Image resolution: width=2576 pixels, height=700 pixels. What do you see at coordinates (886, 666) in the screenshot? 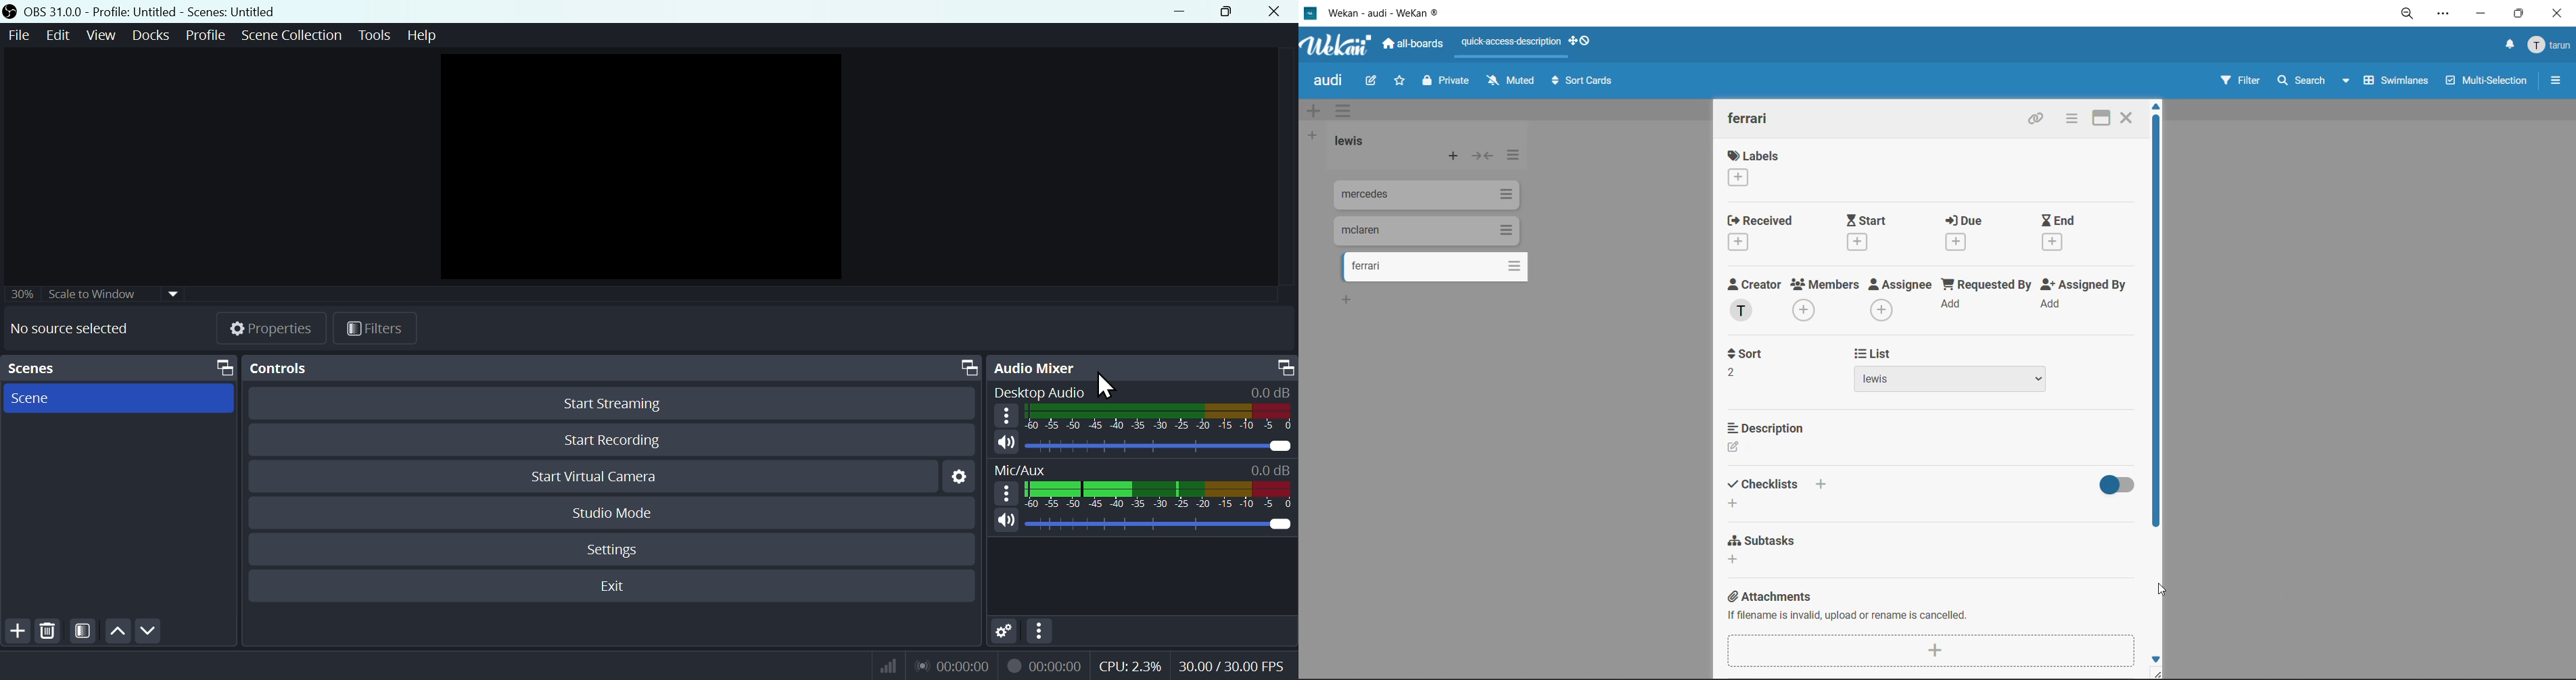
I see `Bitrate` at bounding box center [886, 666].